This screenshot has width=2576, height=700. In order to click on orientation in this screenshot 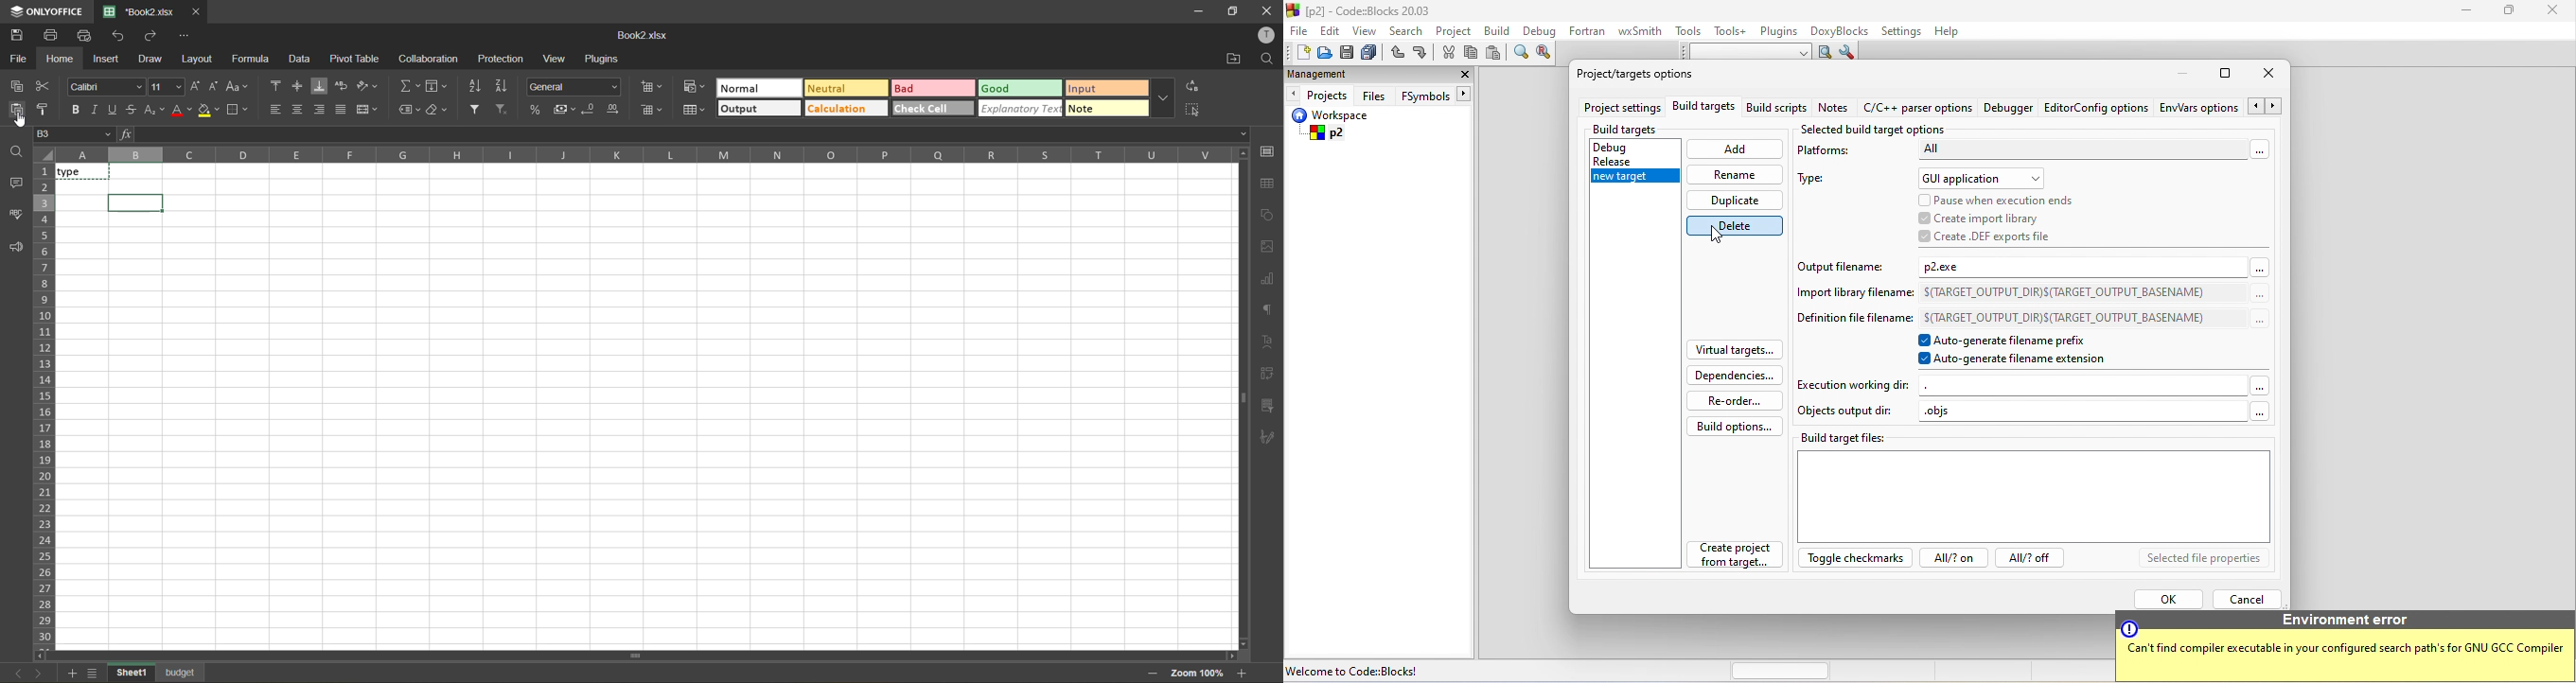, I will do `click(364, 85)`.